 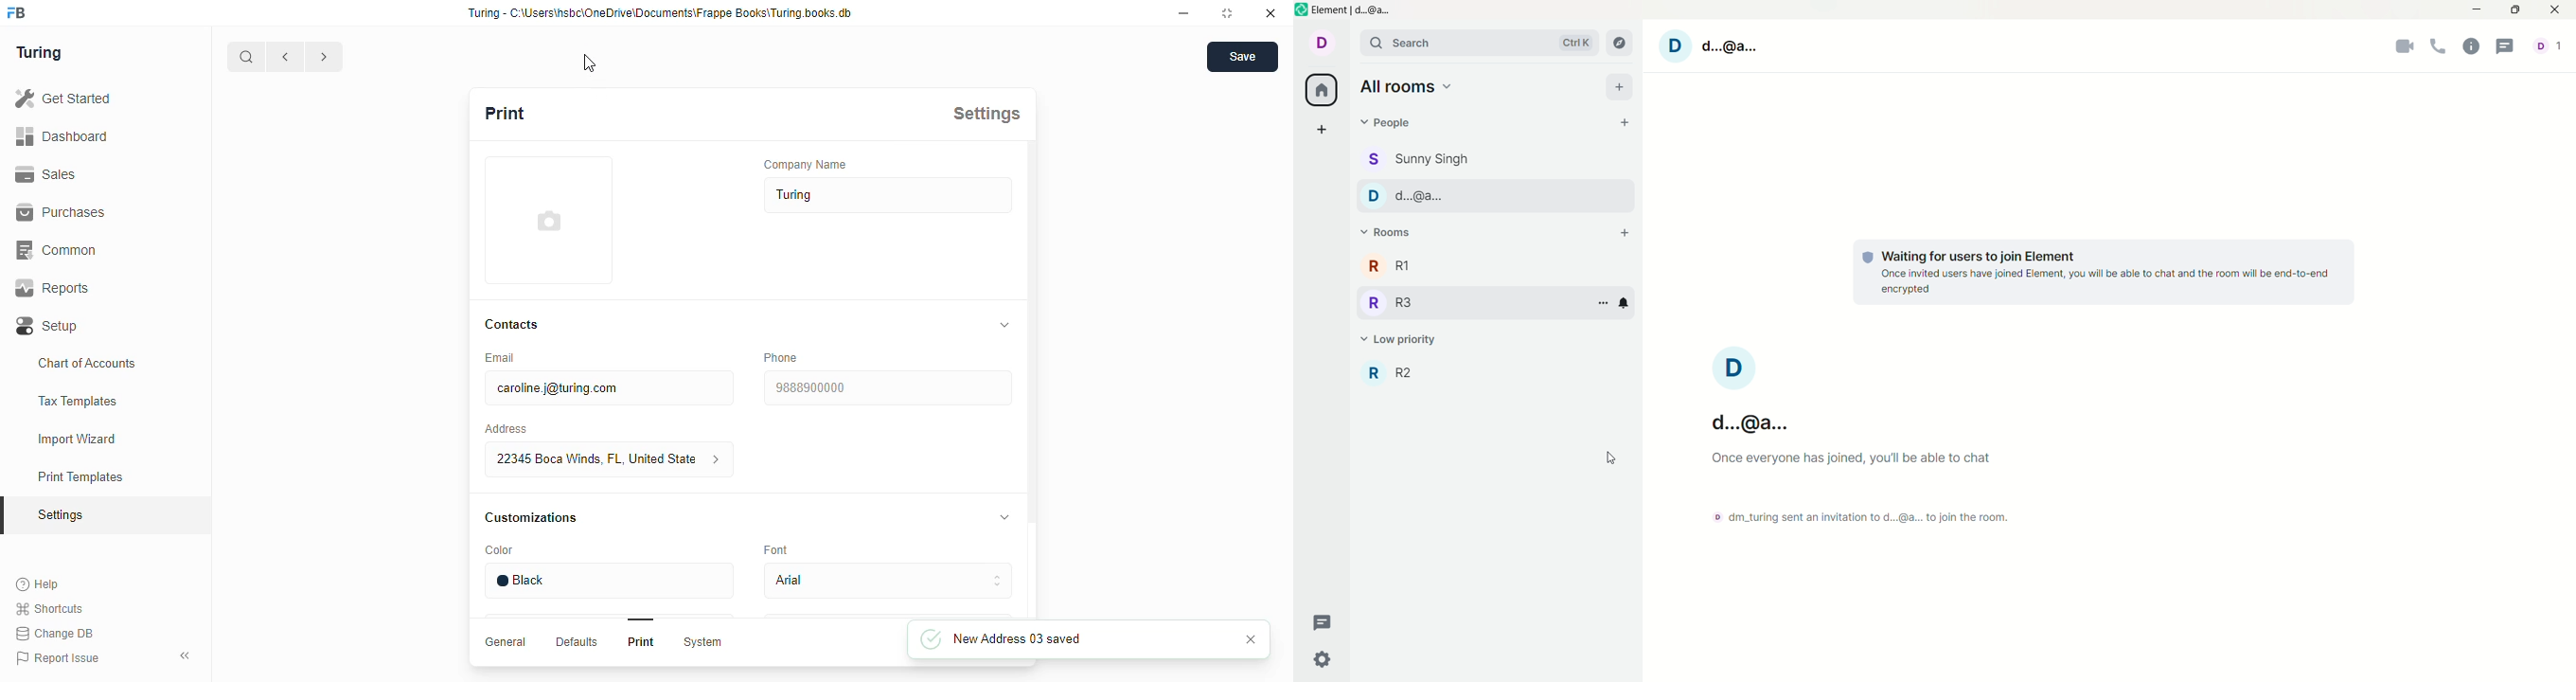 I want to click on turing, so click(x=889, y=195).